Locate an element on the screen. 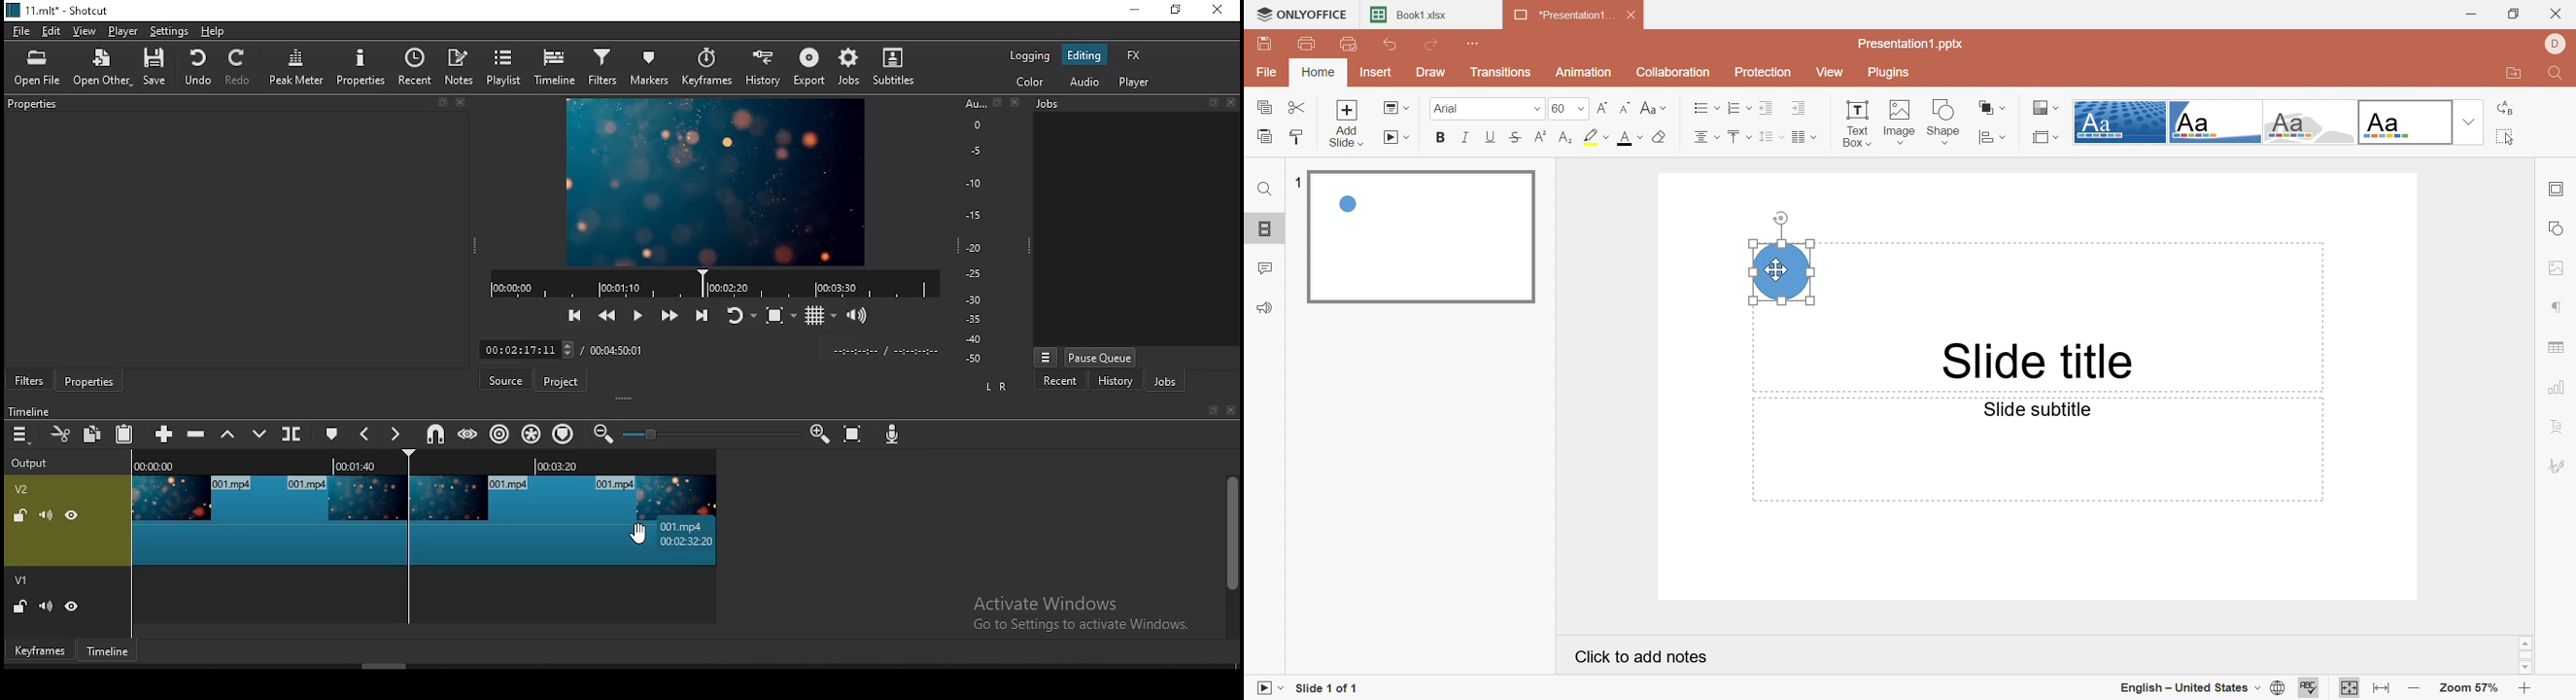 This screenshot has height=700, width=2576. Align shape is located at coordinates (1994, 138).